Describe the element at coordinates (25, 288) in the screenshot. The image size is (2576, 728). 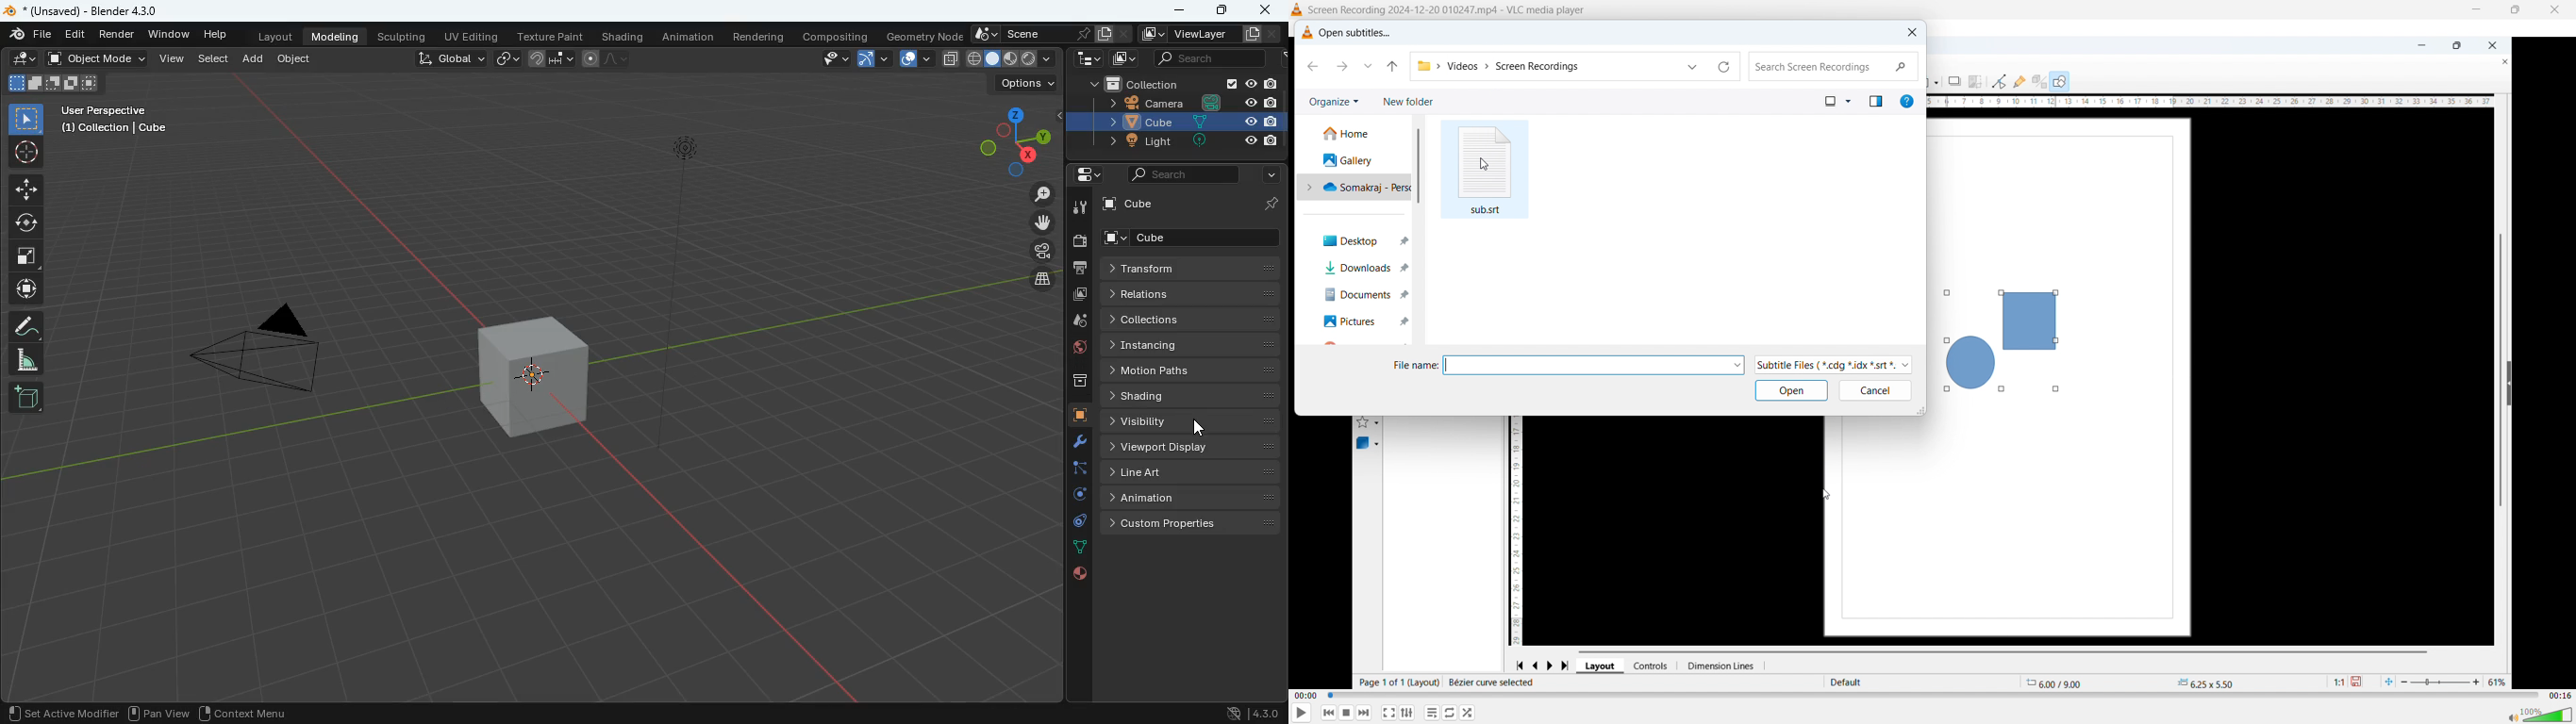
I see `move` at that location.